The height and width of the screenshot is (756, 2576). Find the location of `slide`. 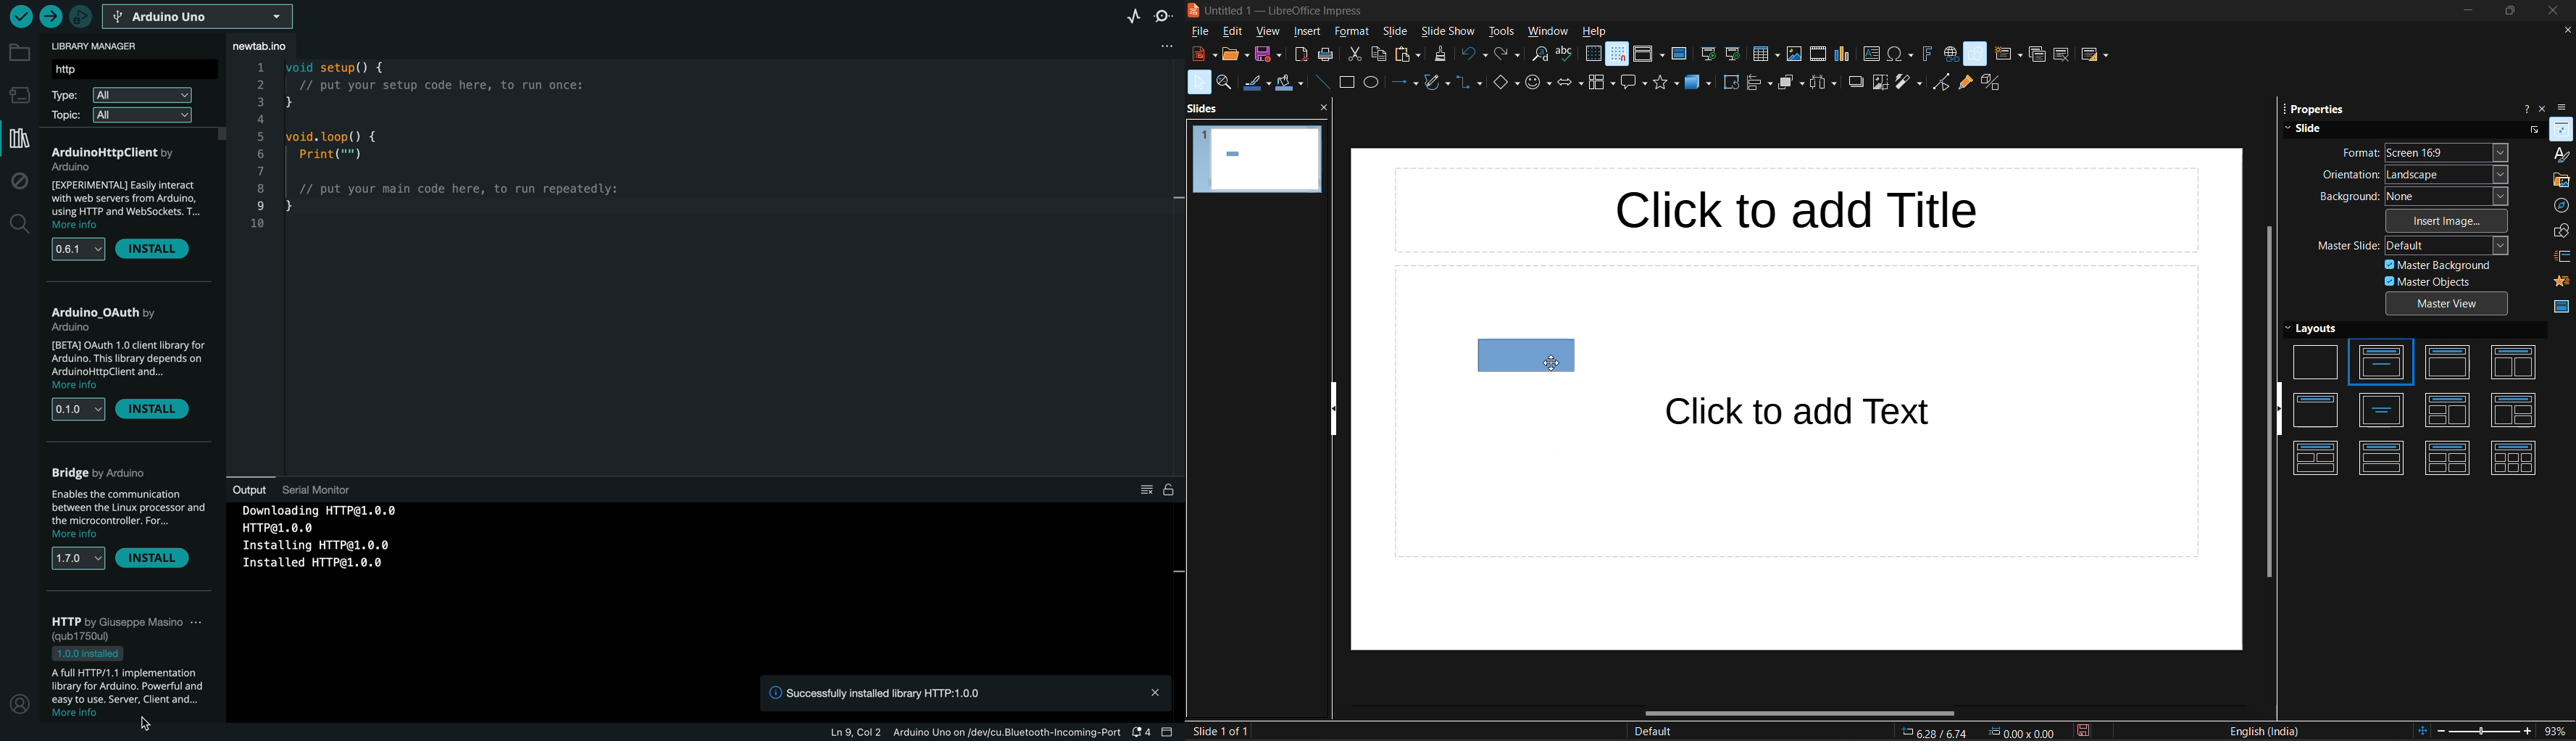

slide is located at coordinates (2309, 129).